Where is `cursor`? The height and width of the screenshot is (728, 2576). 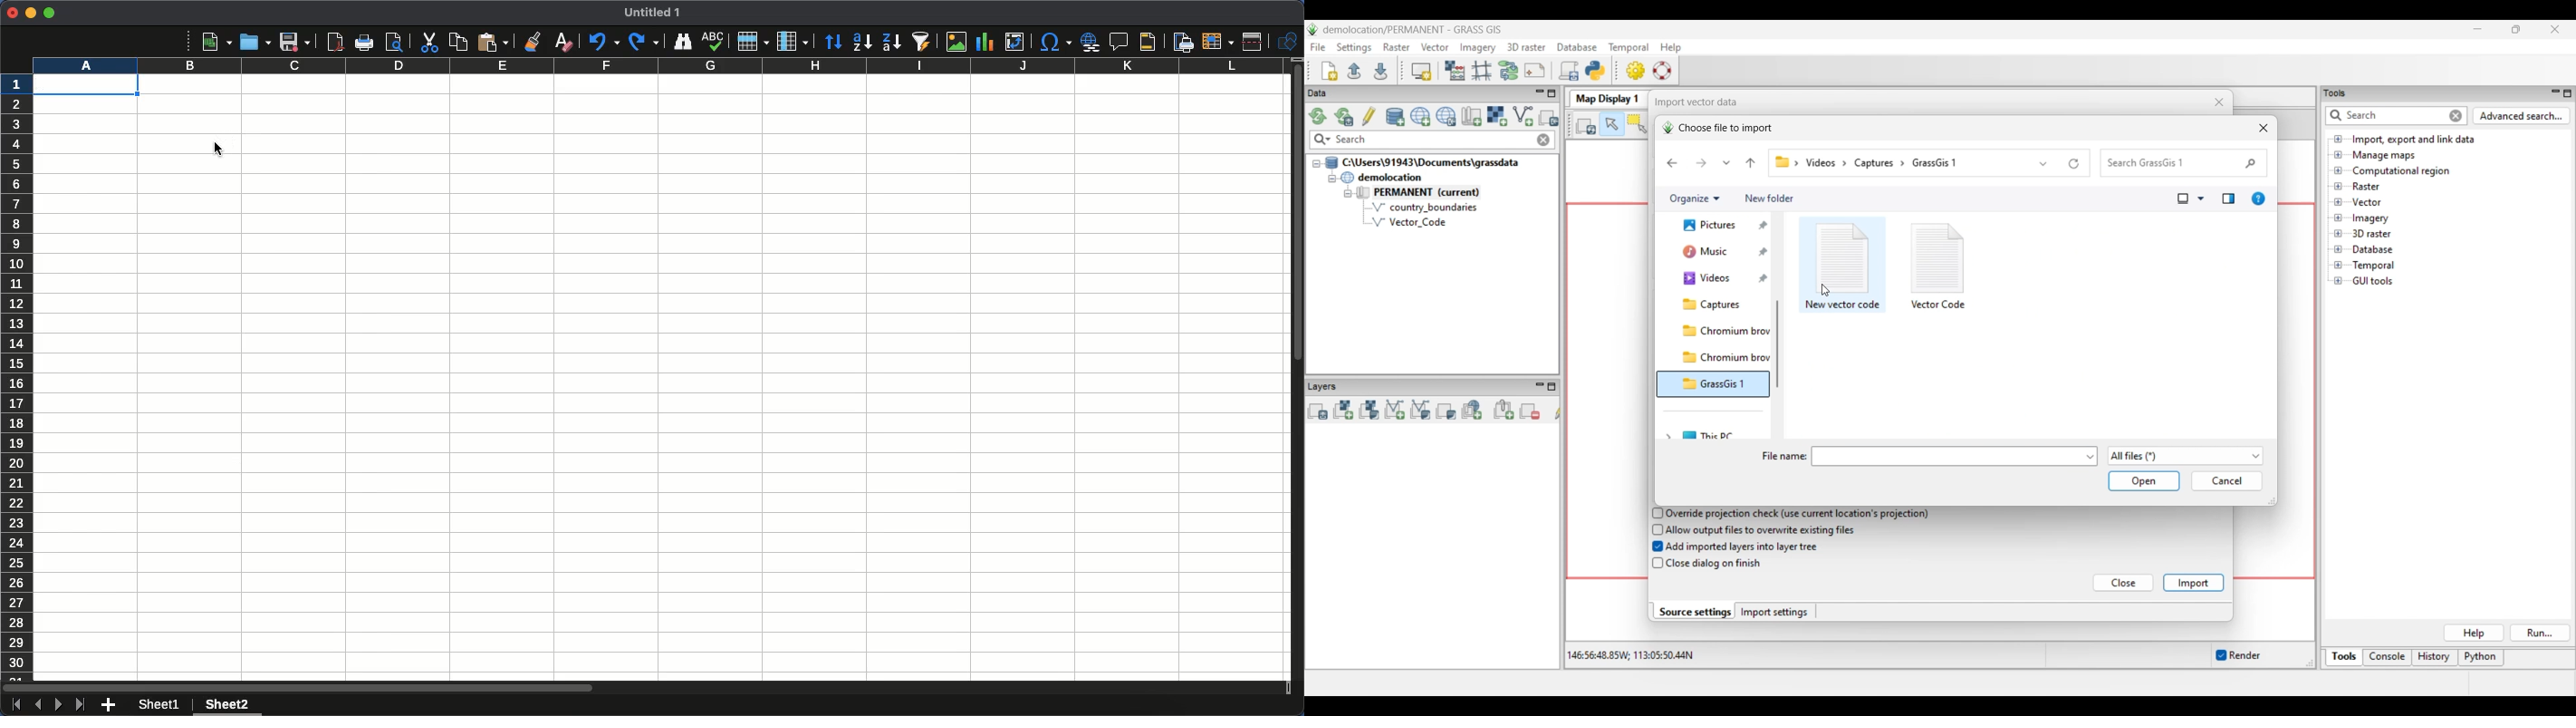
cursor is located at coordinates (216, 150).